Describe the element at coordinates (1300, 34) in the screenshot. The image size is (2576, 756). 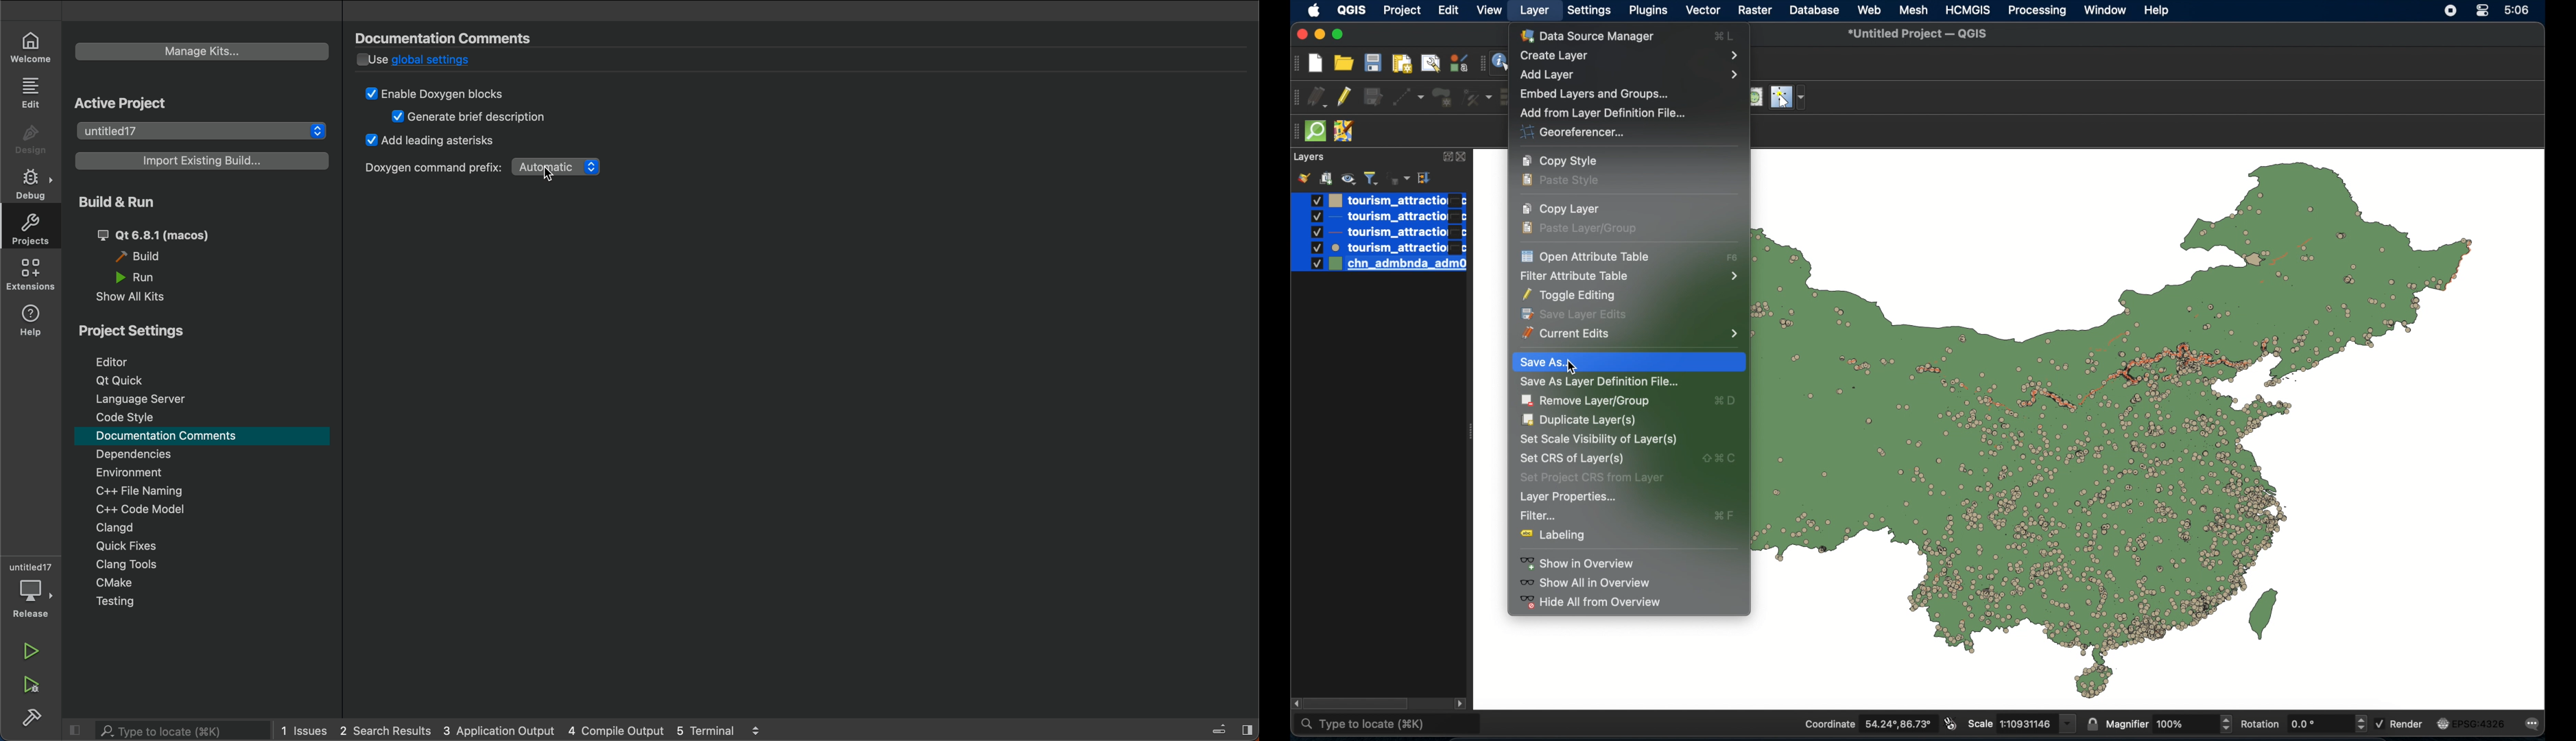
I see `close` at that location.